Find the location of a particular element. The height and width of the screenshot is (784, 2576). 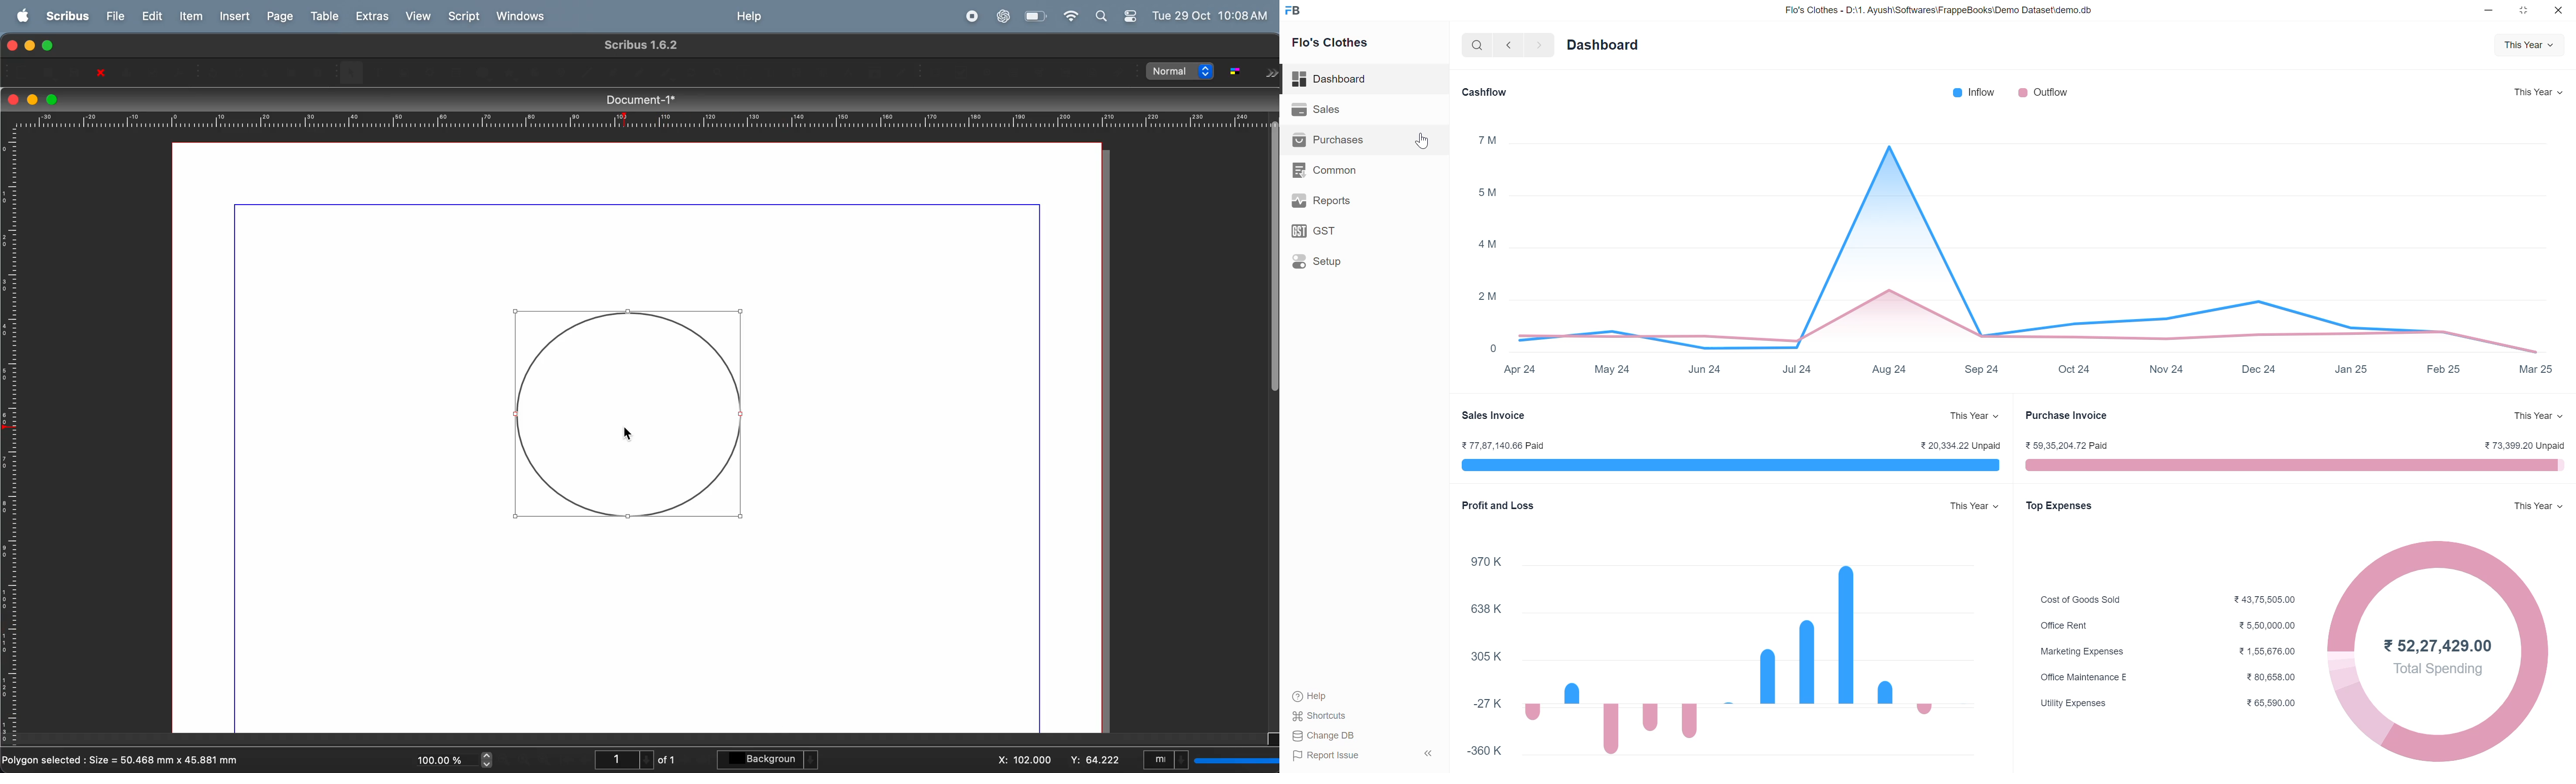

This Year  is located at coordinates (2530, 44).